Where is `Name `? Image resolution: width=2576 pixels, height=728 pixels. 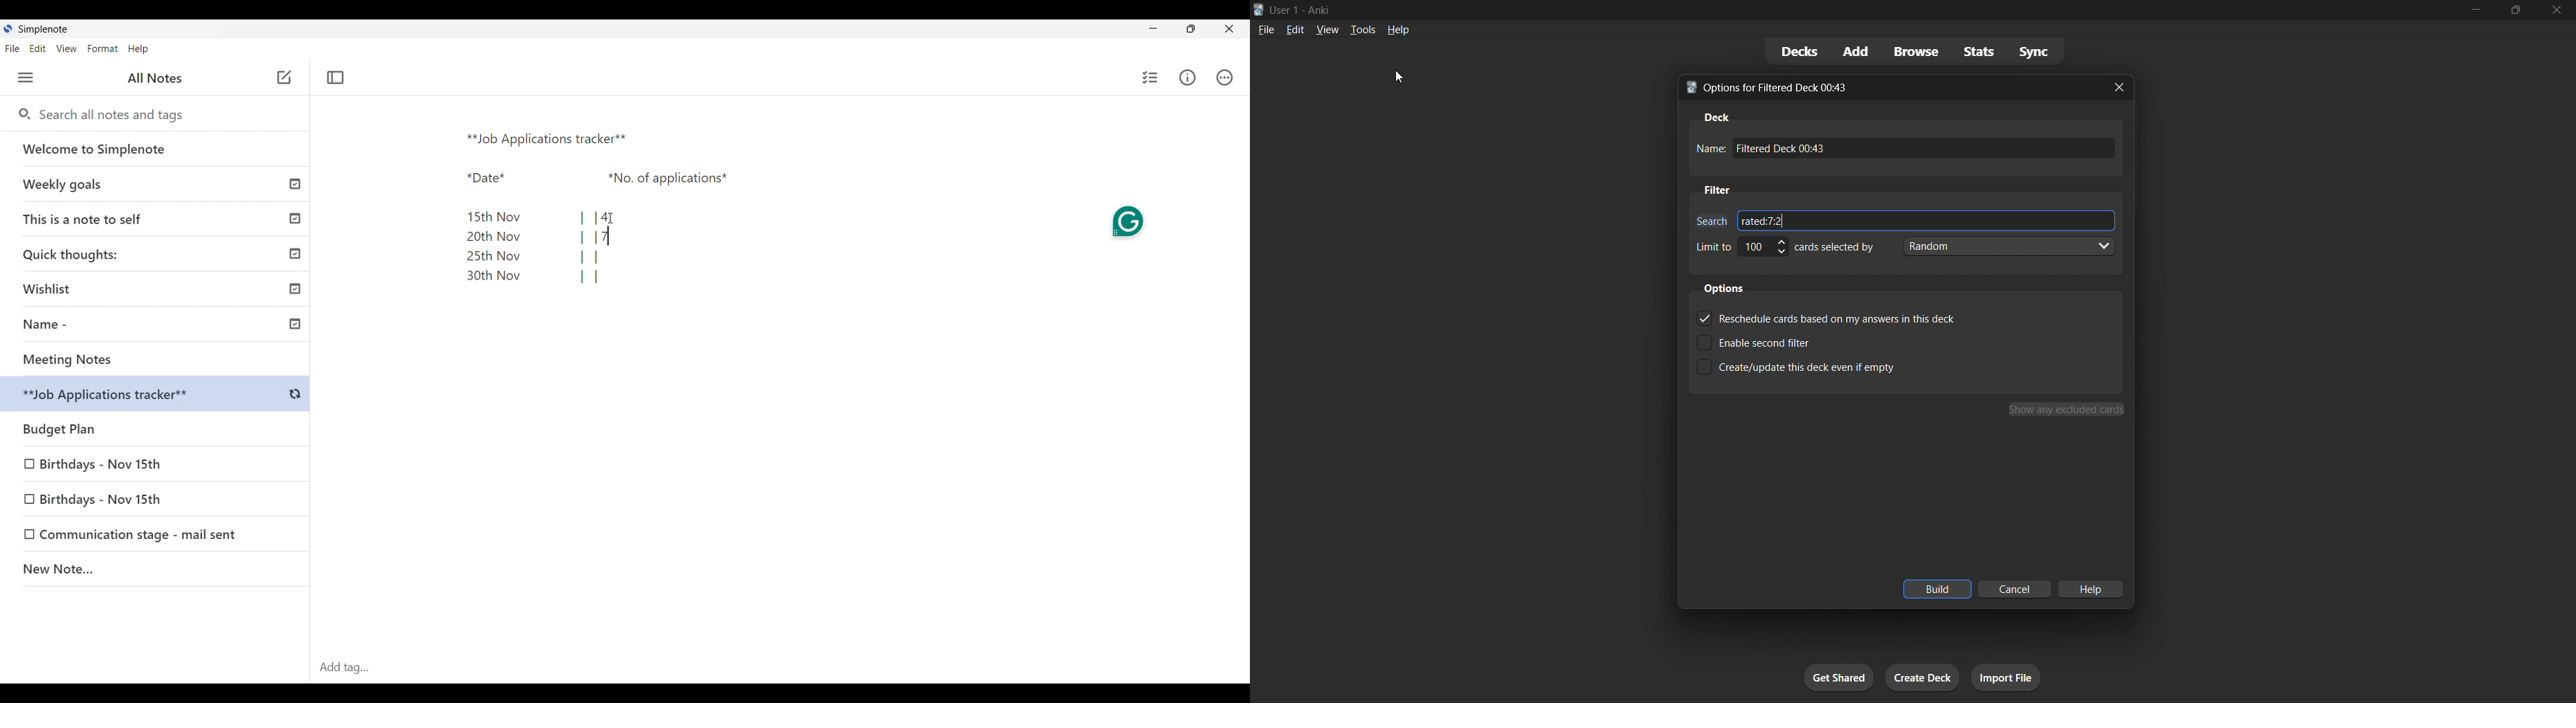 Name  is located at coordinates (160, 326).